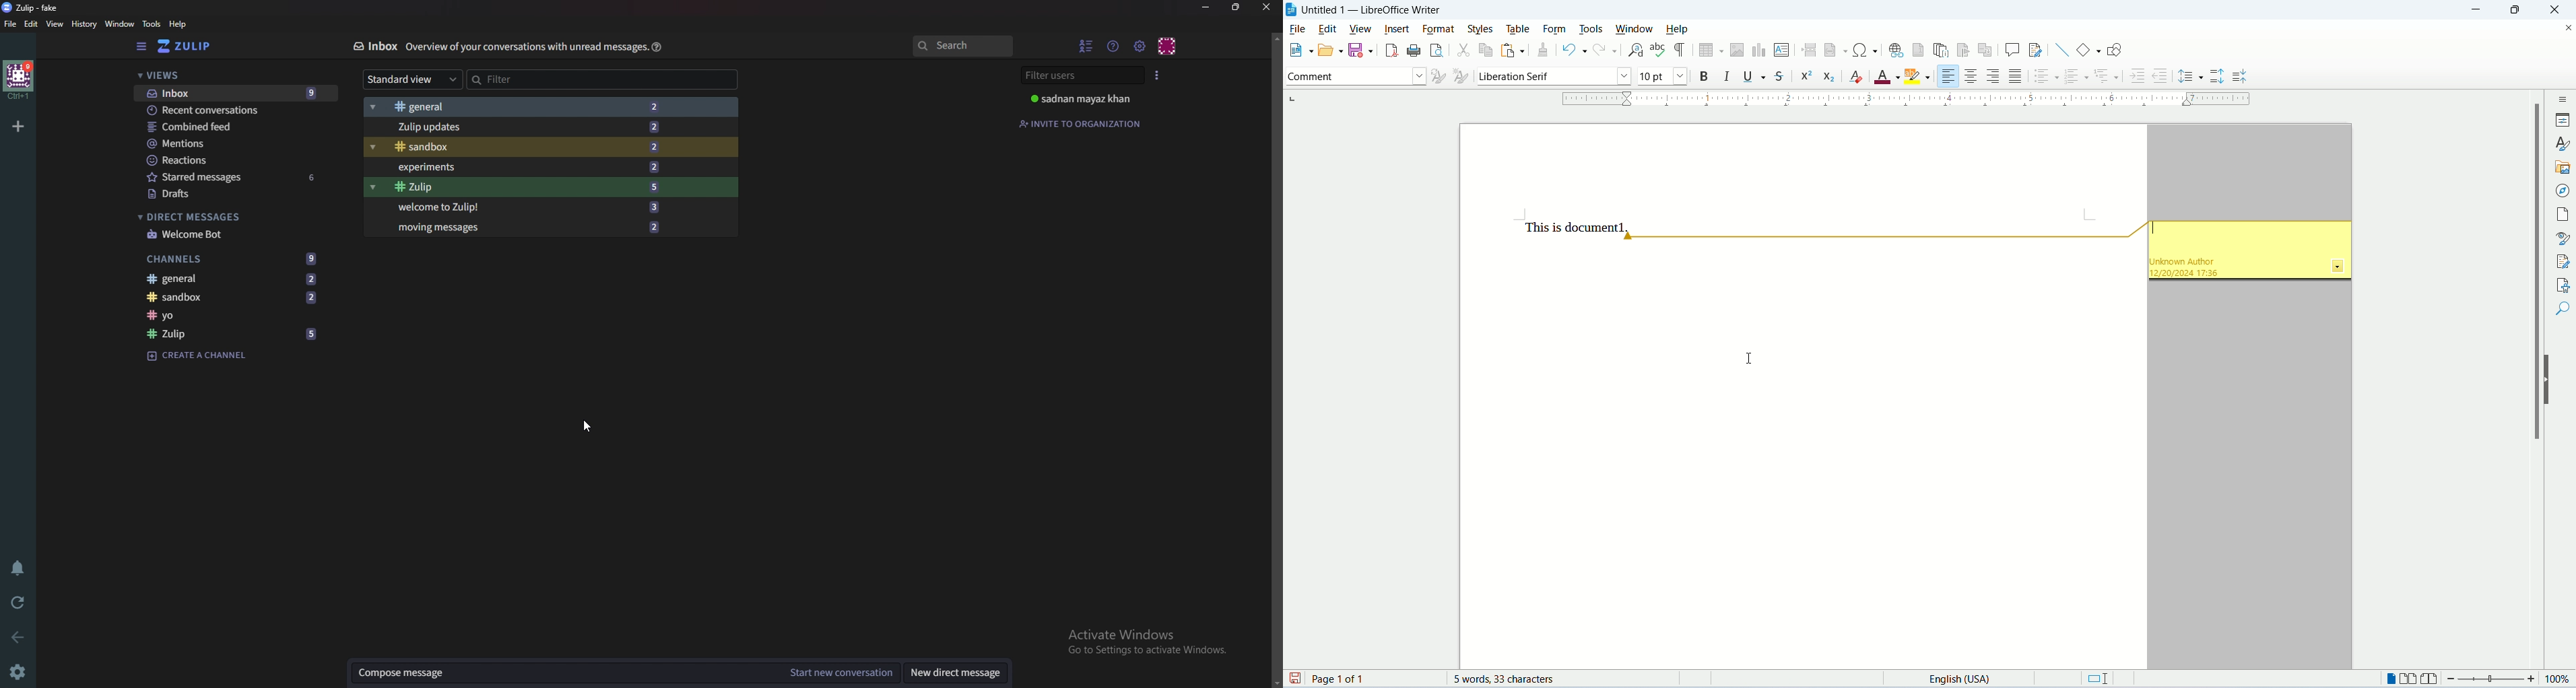 The height and width of the screenshot is (700, 2576). What do you see at coordinates (1167, 45) in the screenshot?
I see `personal menu` at bounding box center [1167, 45].